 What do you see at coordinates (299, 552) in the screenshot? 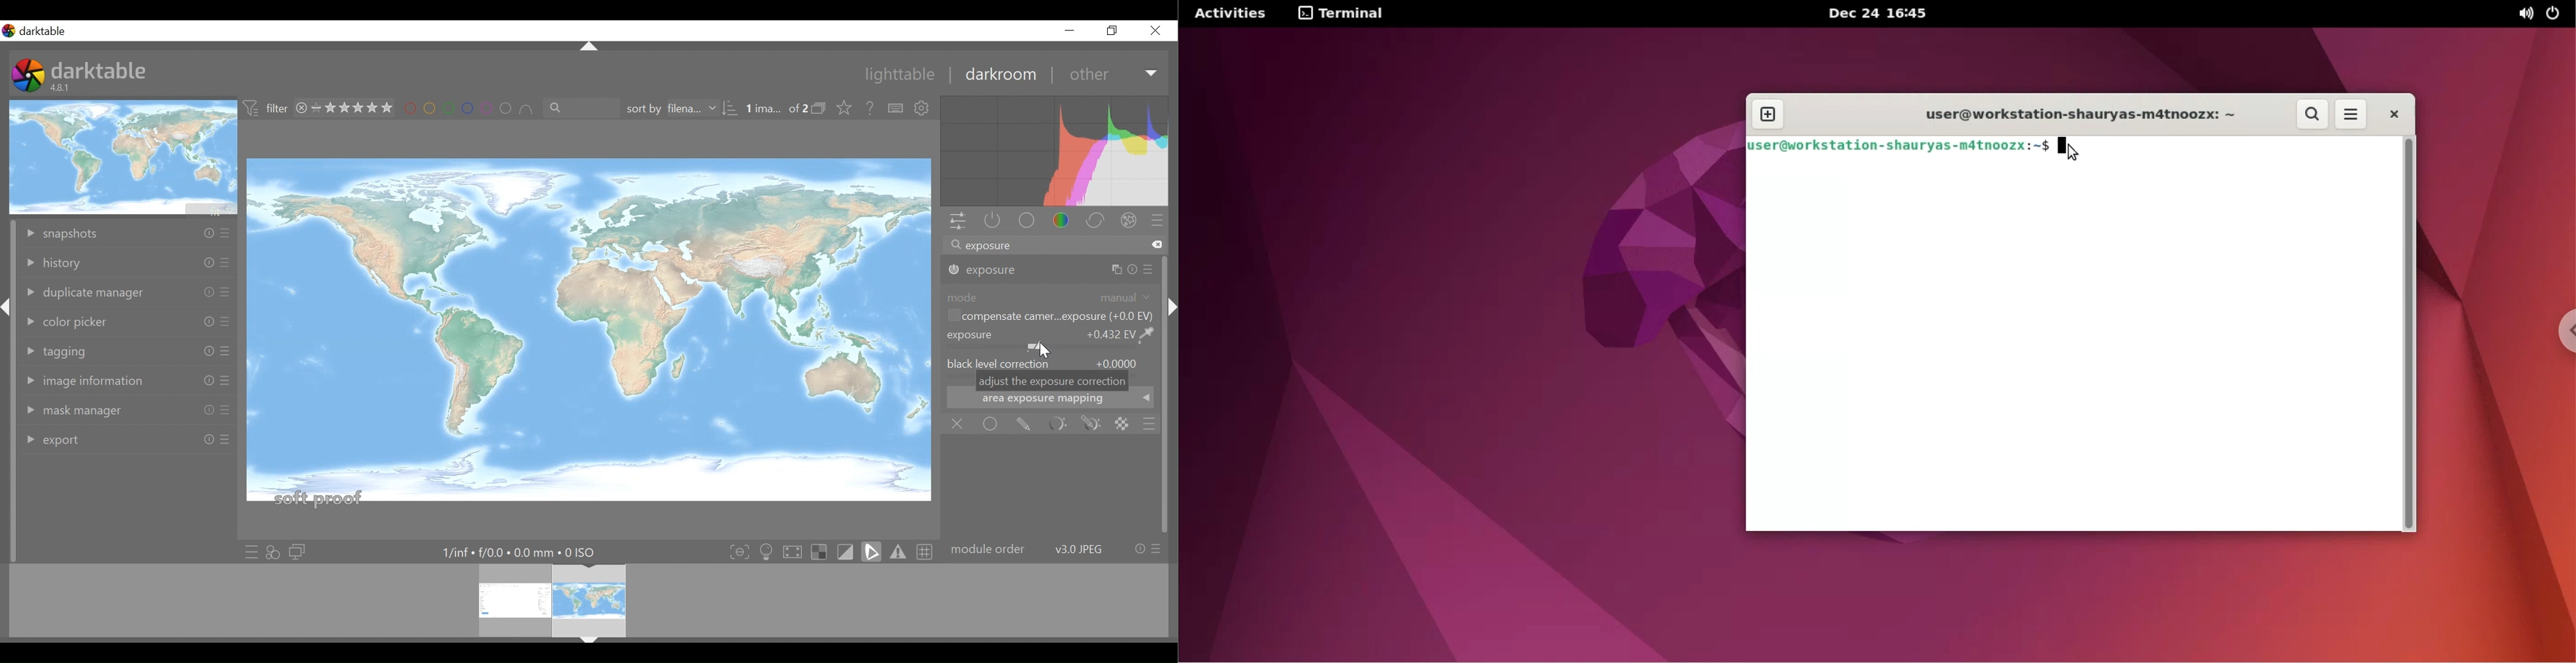
I see `display a second darkroom image` at bounding box center [299, 552].